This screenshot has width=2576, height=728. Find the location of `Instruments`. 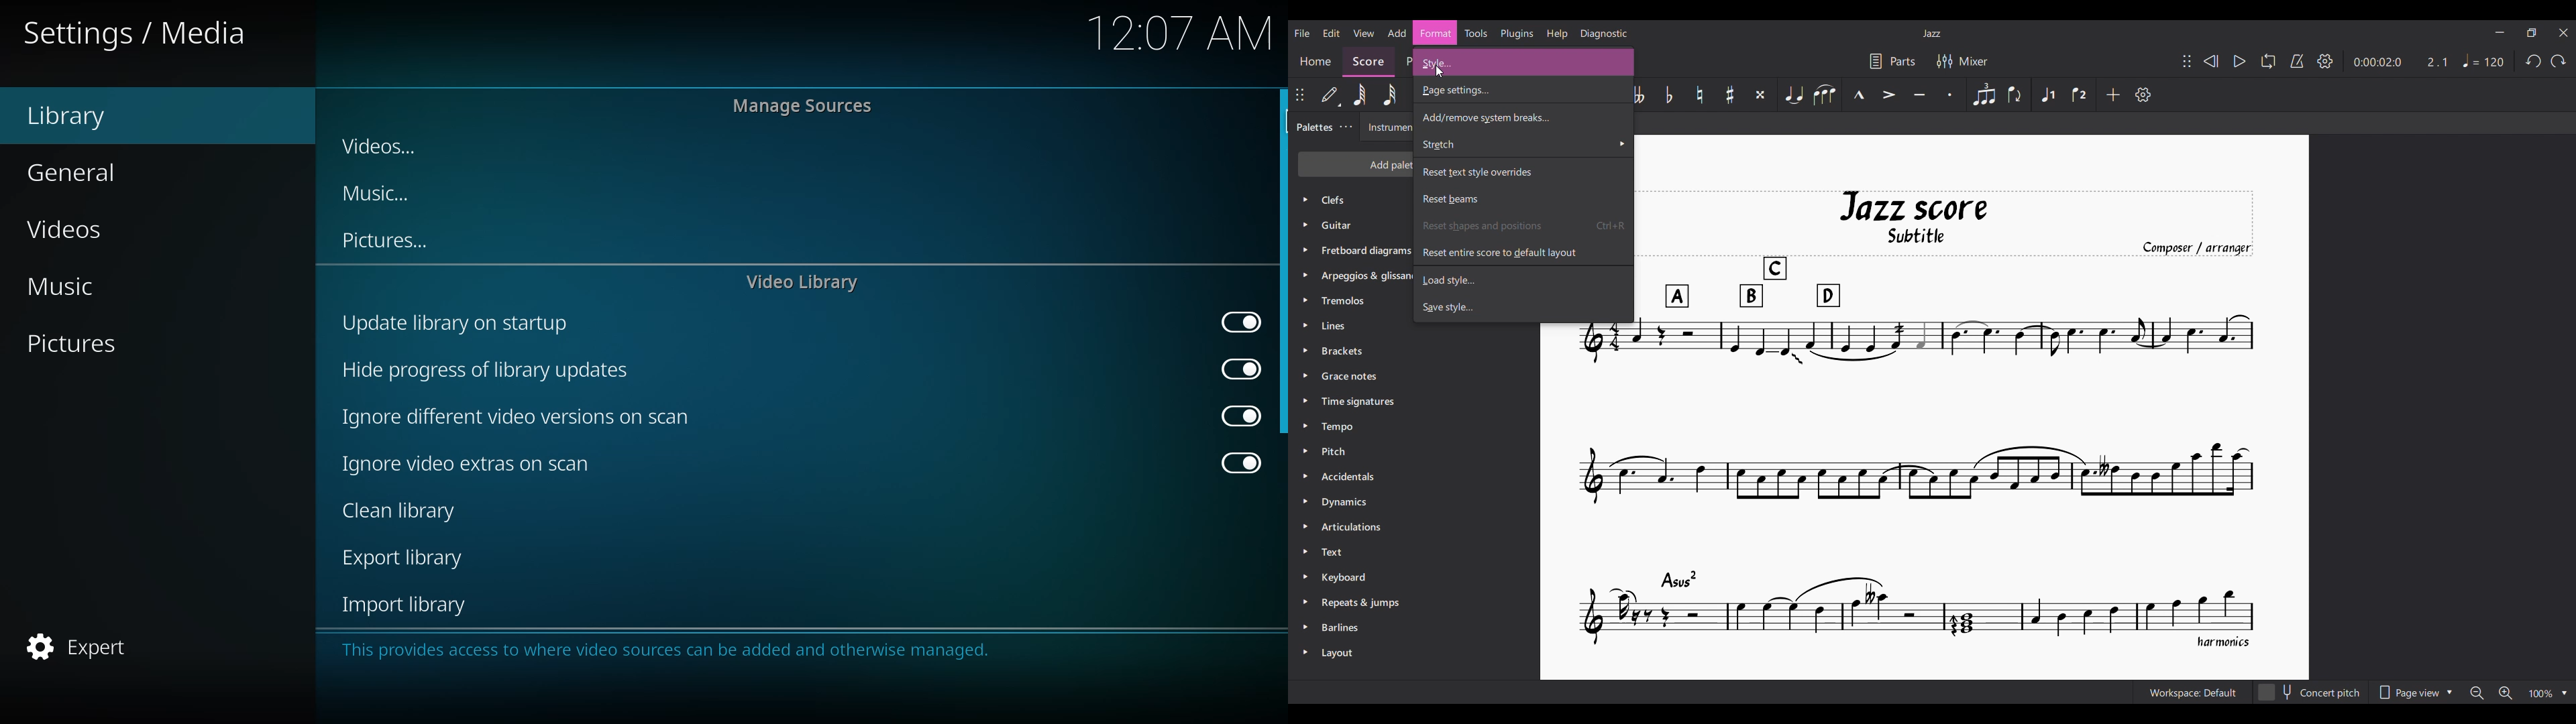

Instruments is located at coordinates (1388, 128).